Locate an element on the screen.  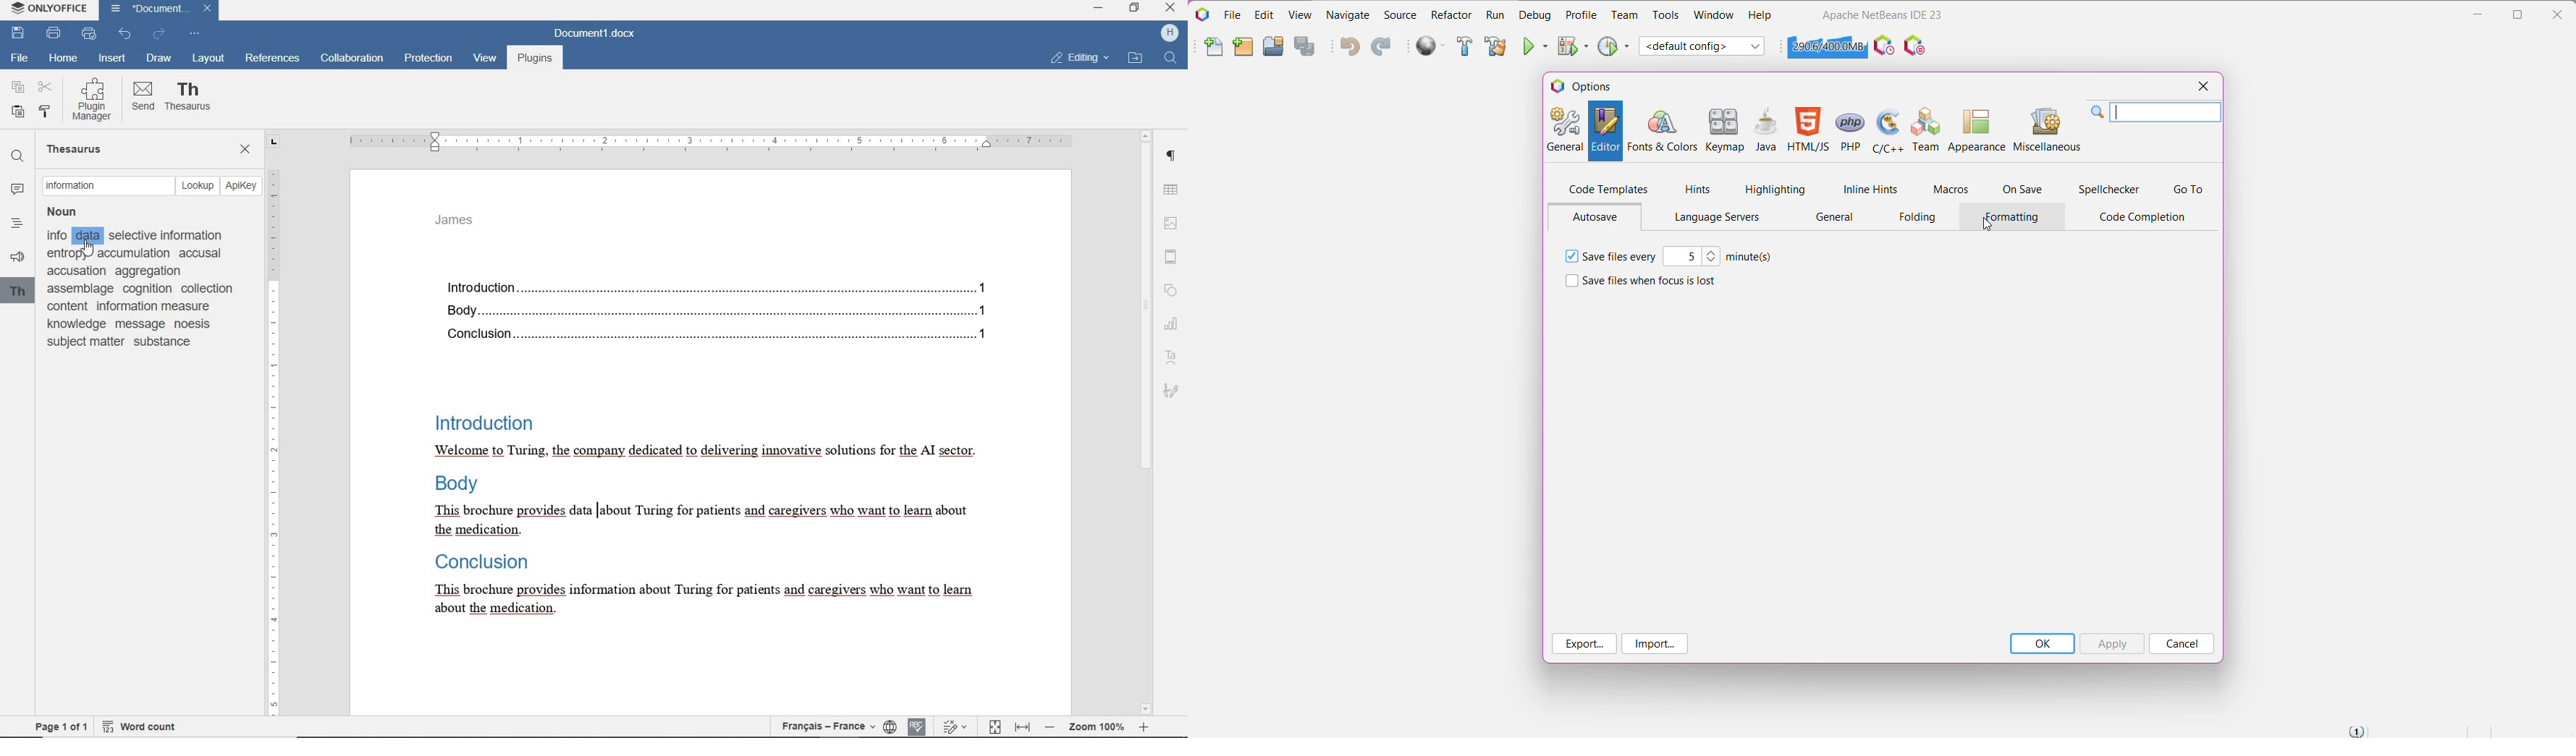
TEXT FIELD is located at coordinates (107, 186).